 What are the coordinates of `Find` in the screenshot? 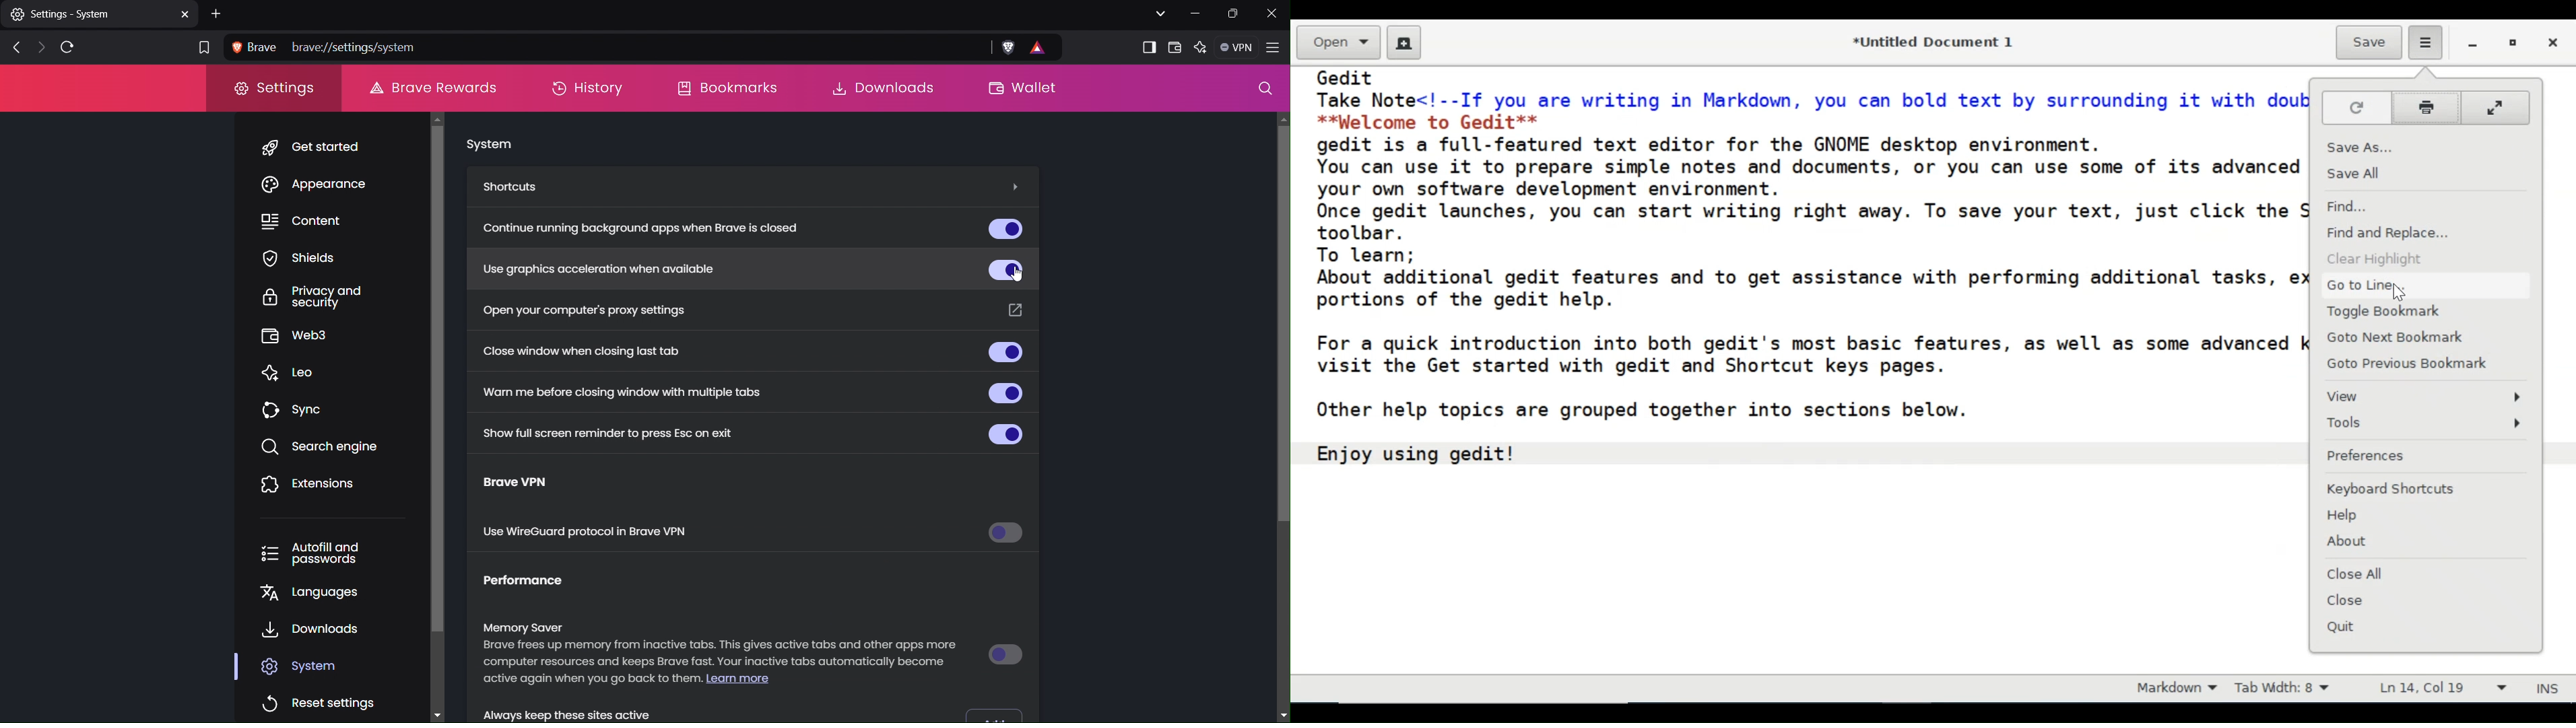 It's located at (2357, 208).